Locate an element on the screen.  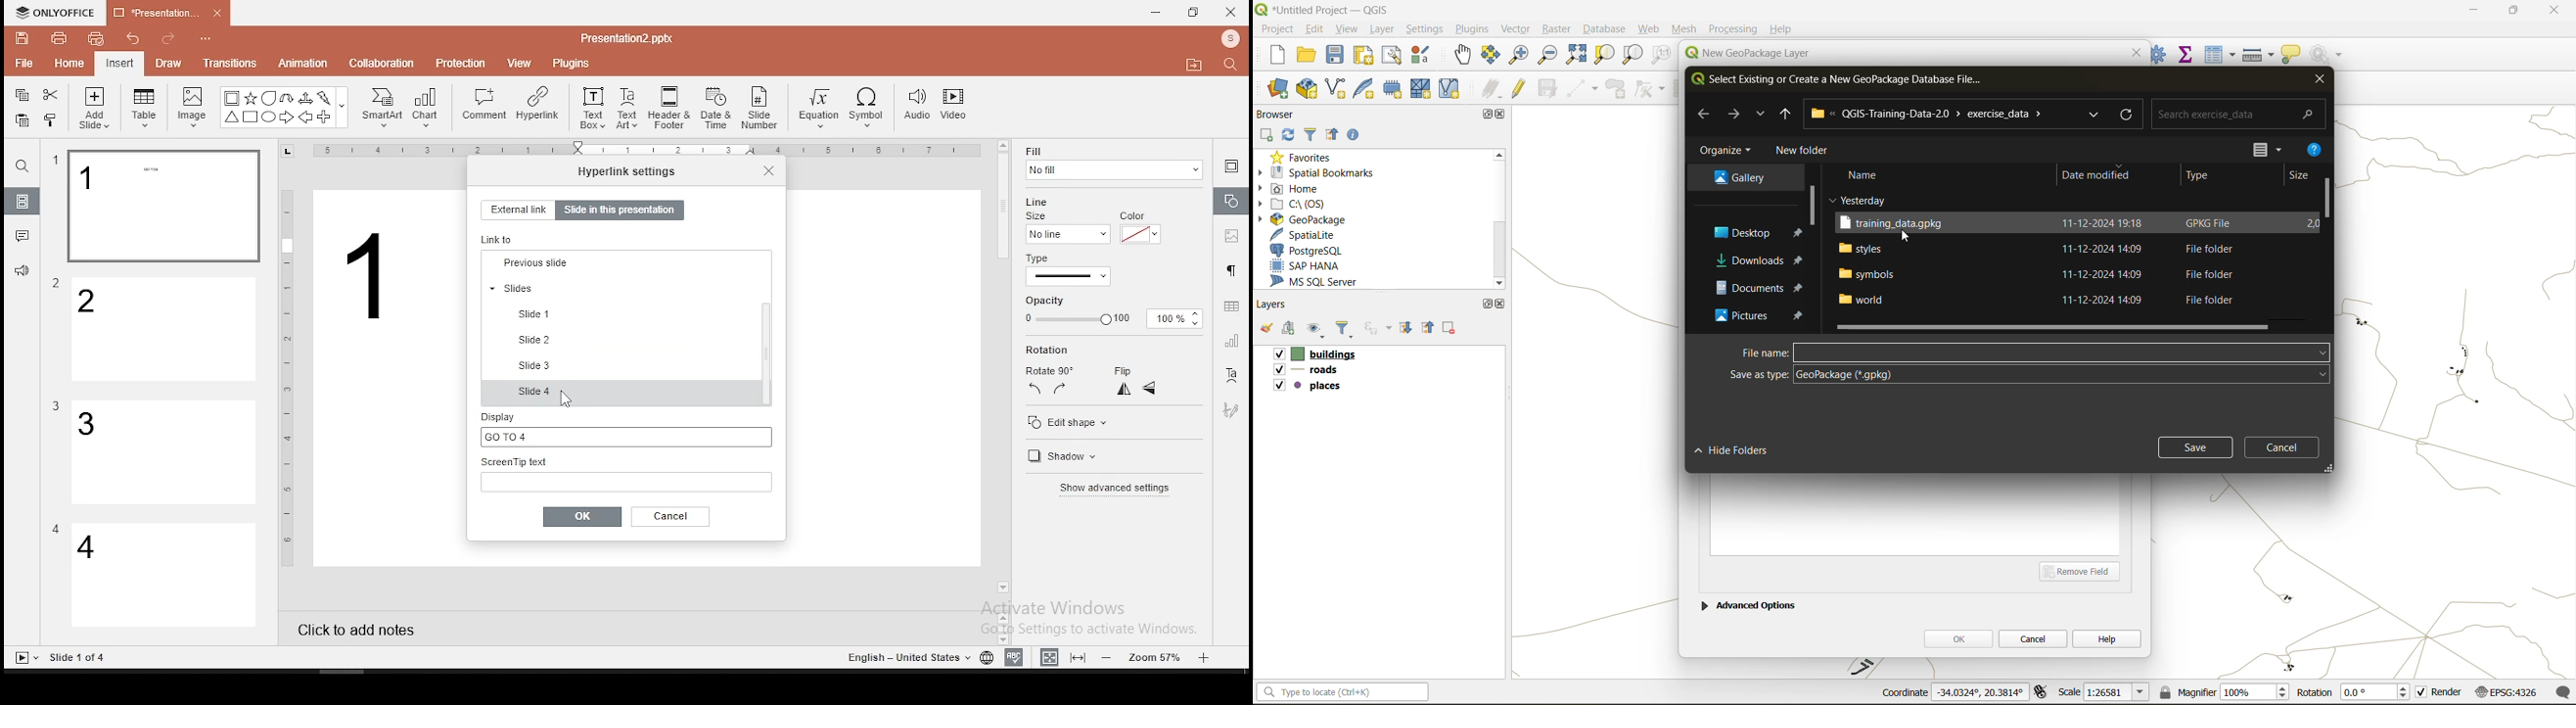
support and feedback is located at coordinates (22, 273).